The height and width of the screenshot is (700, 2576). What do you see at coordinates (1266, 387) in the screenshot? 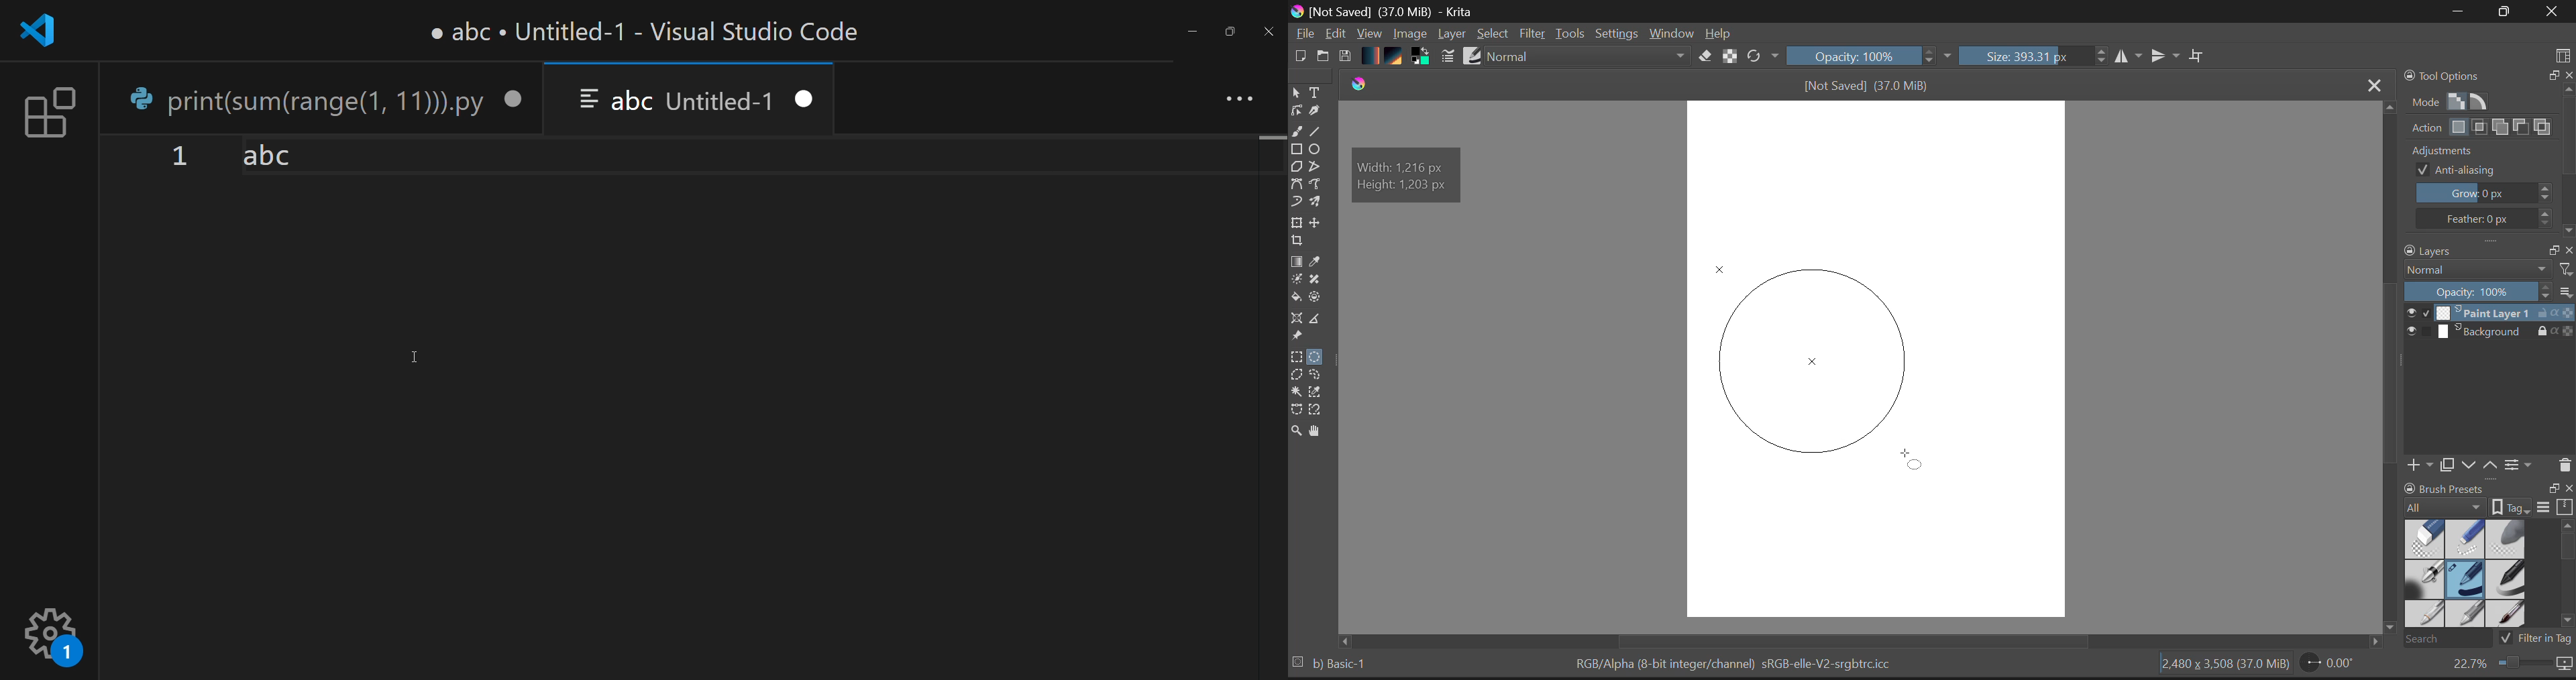
I see `scroll bar` at bounding box center [1266, 387].